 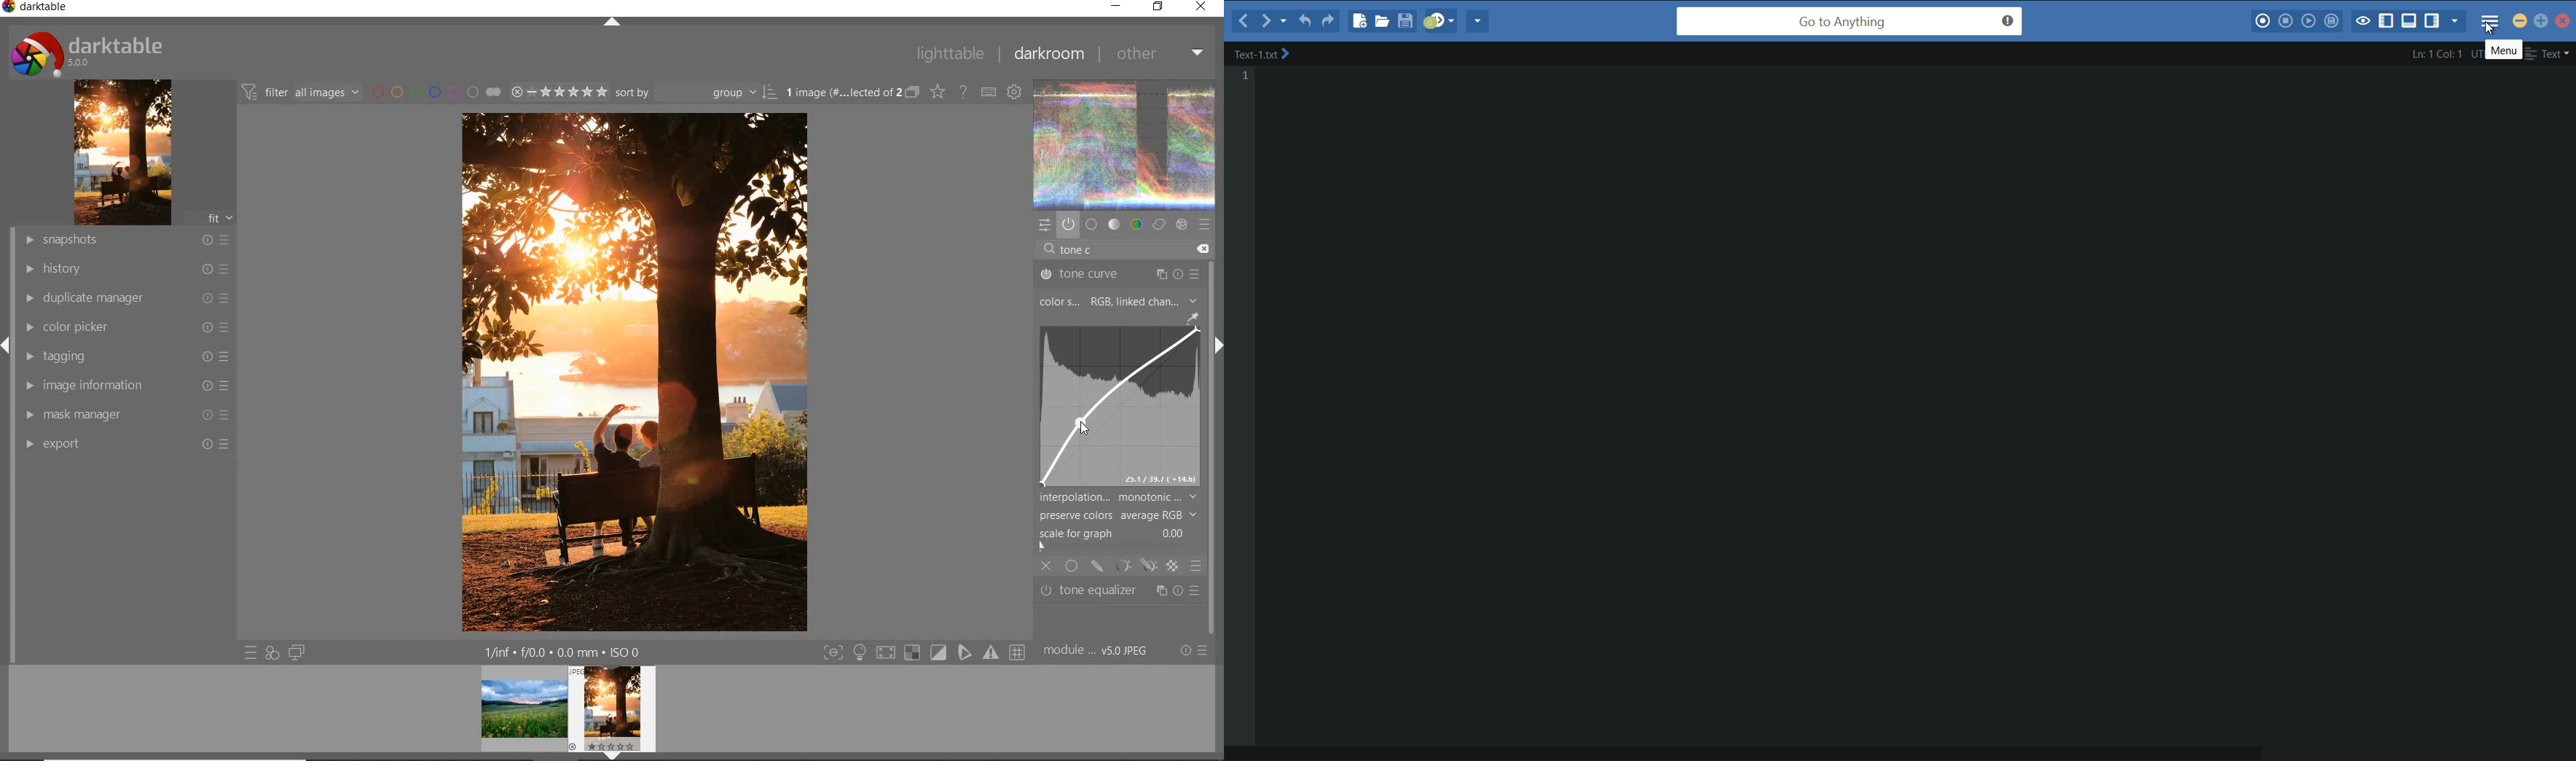 I want to click on recent location, so click(x=1284, y=18).